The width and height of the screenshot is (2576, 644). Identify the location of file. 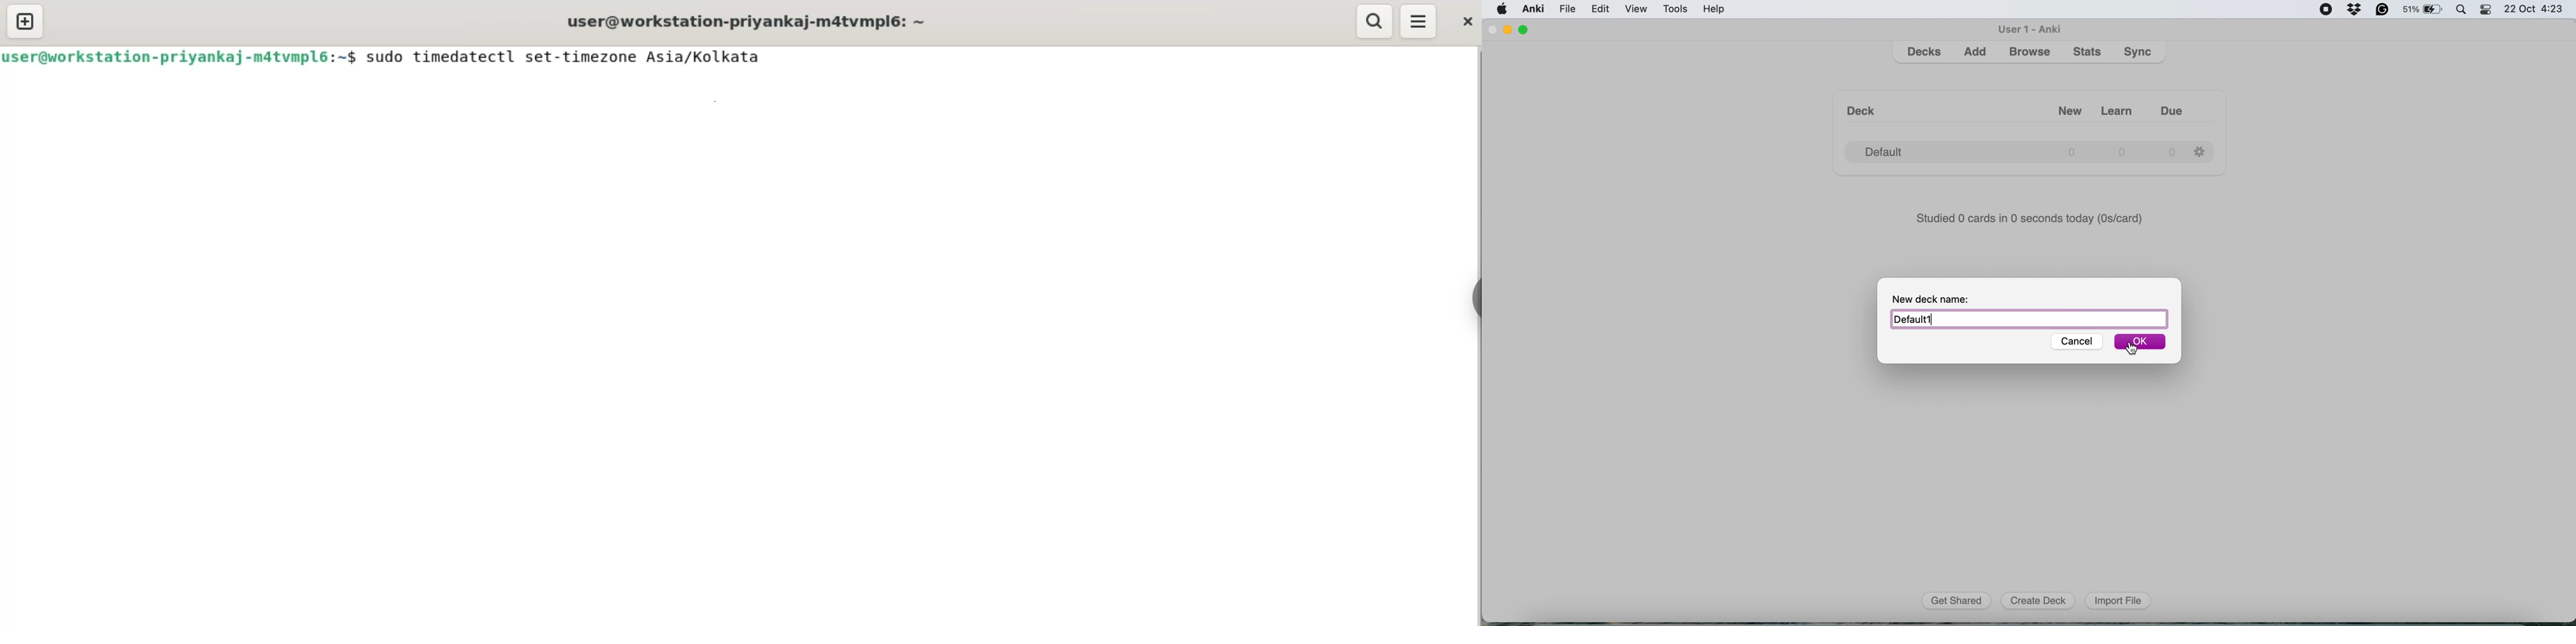
(1567, 9).